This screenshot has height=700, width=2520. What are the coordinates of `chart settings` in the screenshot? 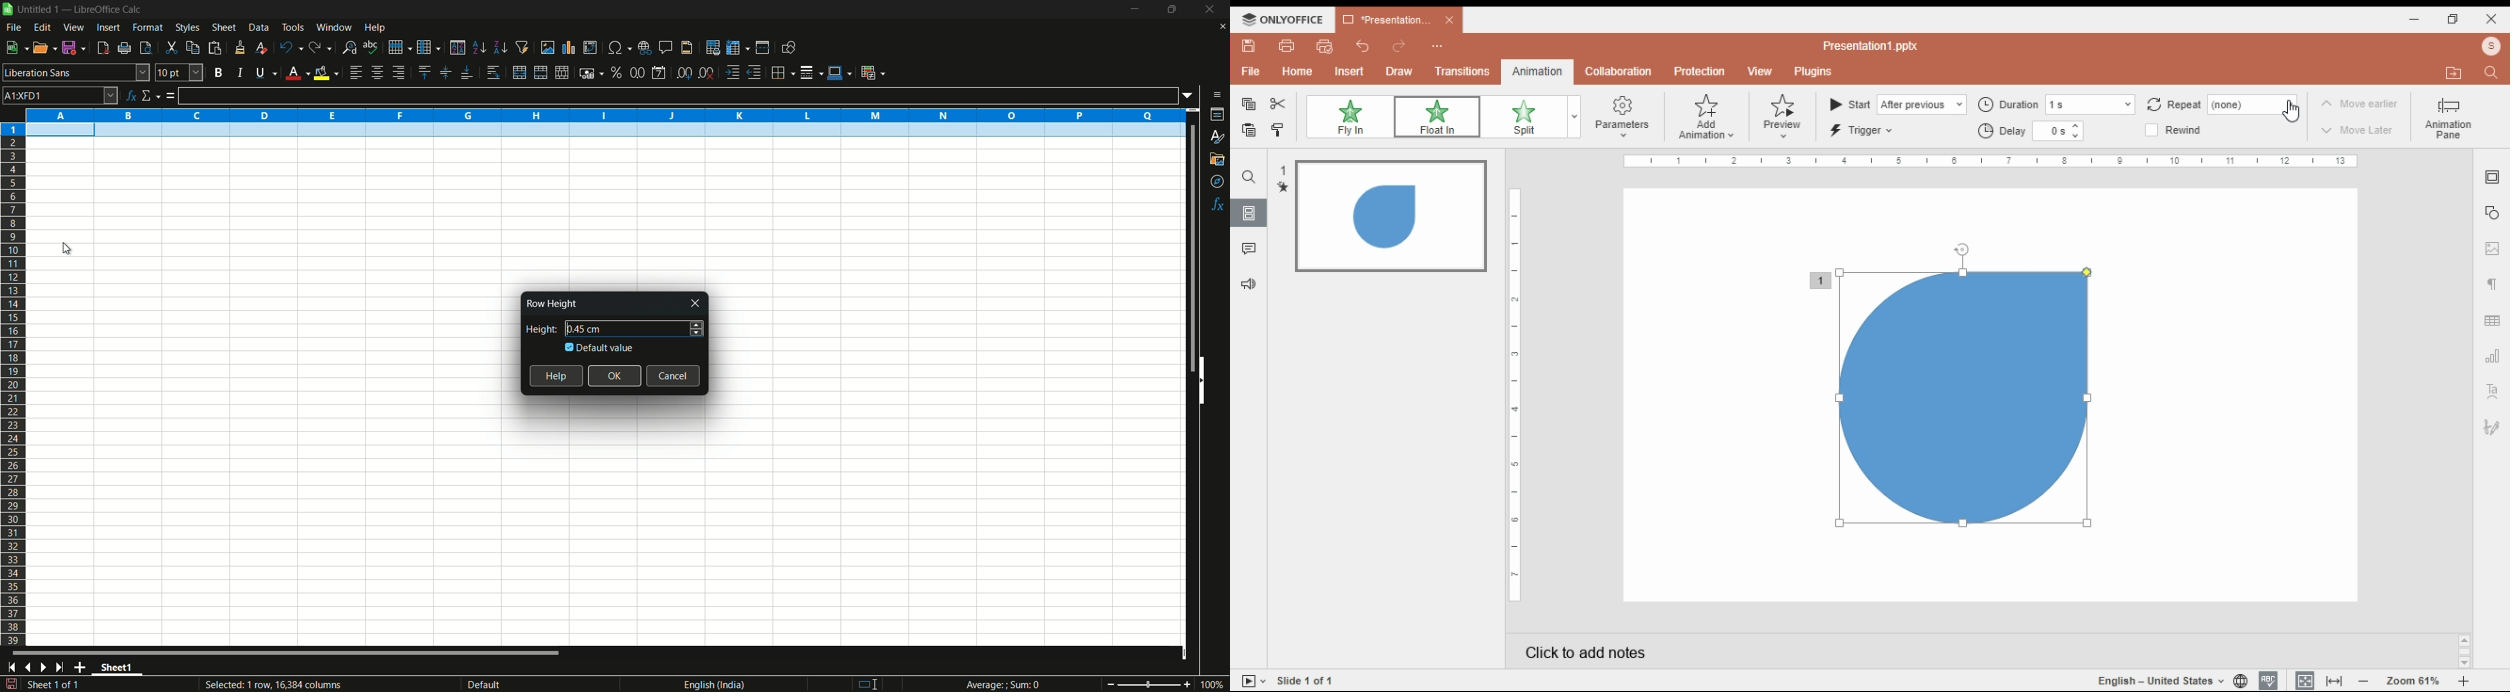 It's located at (2492, 357).